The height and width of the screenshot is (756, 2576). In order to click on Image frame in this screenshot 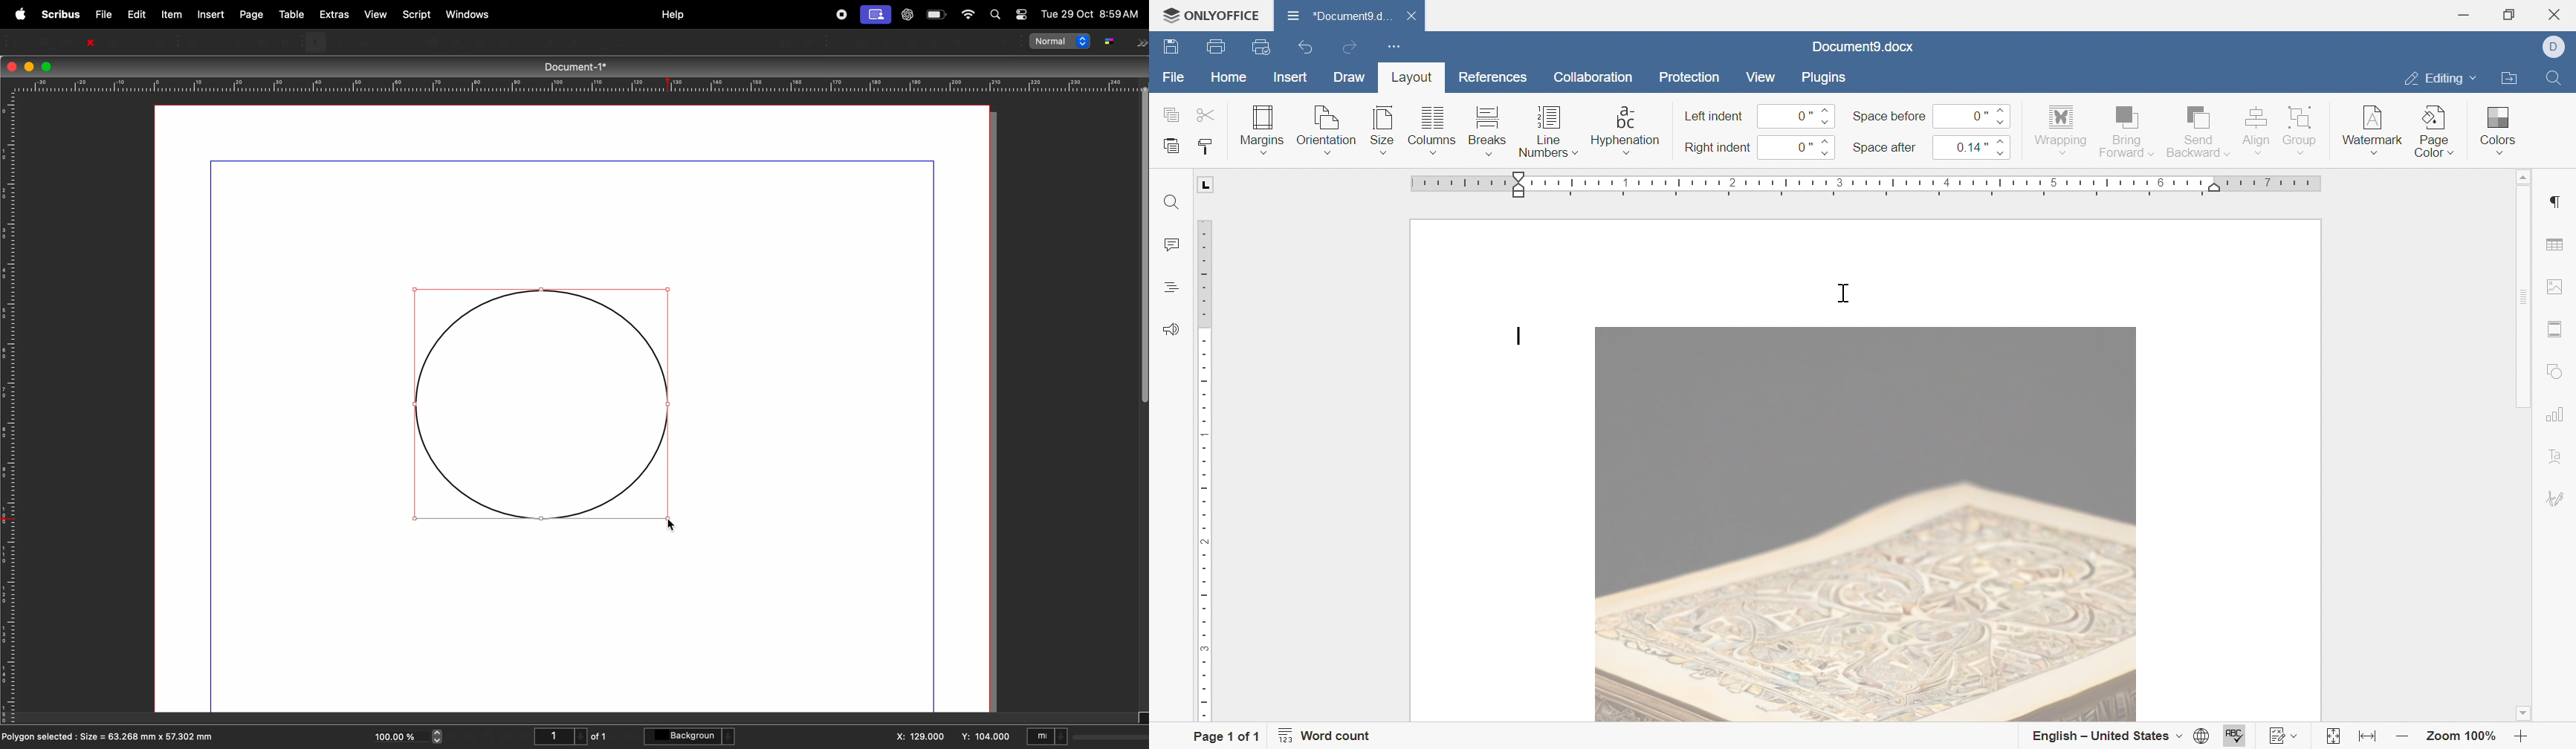, I will do `click(361, 40)`.